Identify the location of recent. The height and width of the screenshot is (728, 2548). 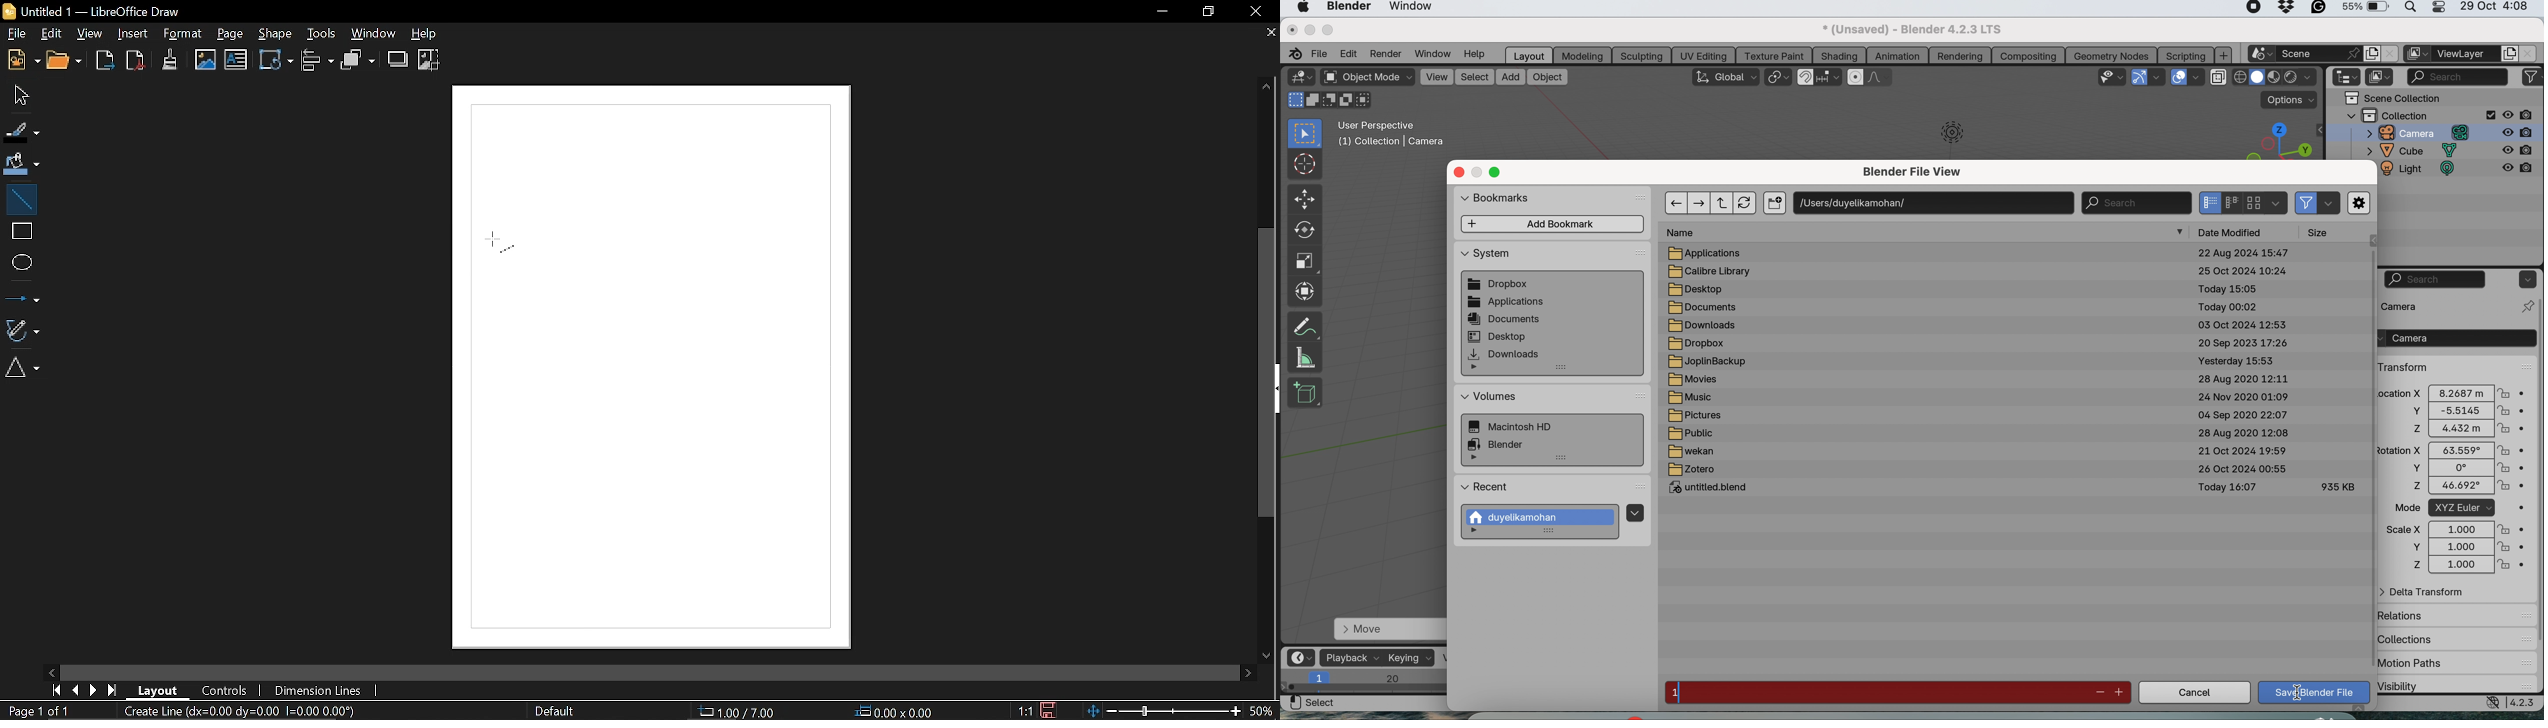
(1487, 489).